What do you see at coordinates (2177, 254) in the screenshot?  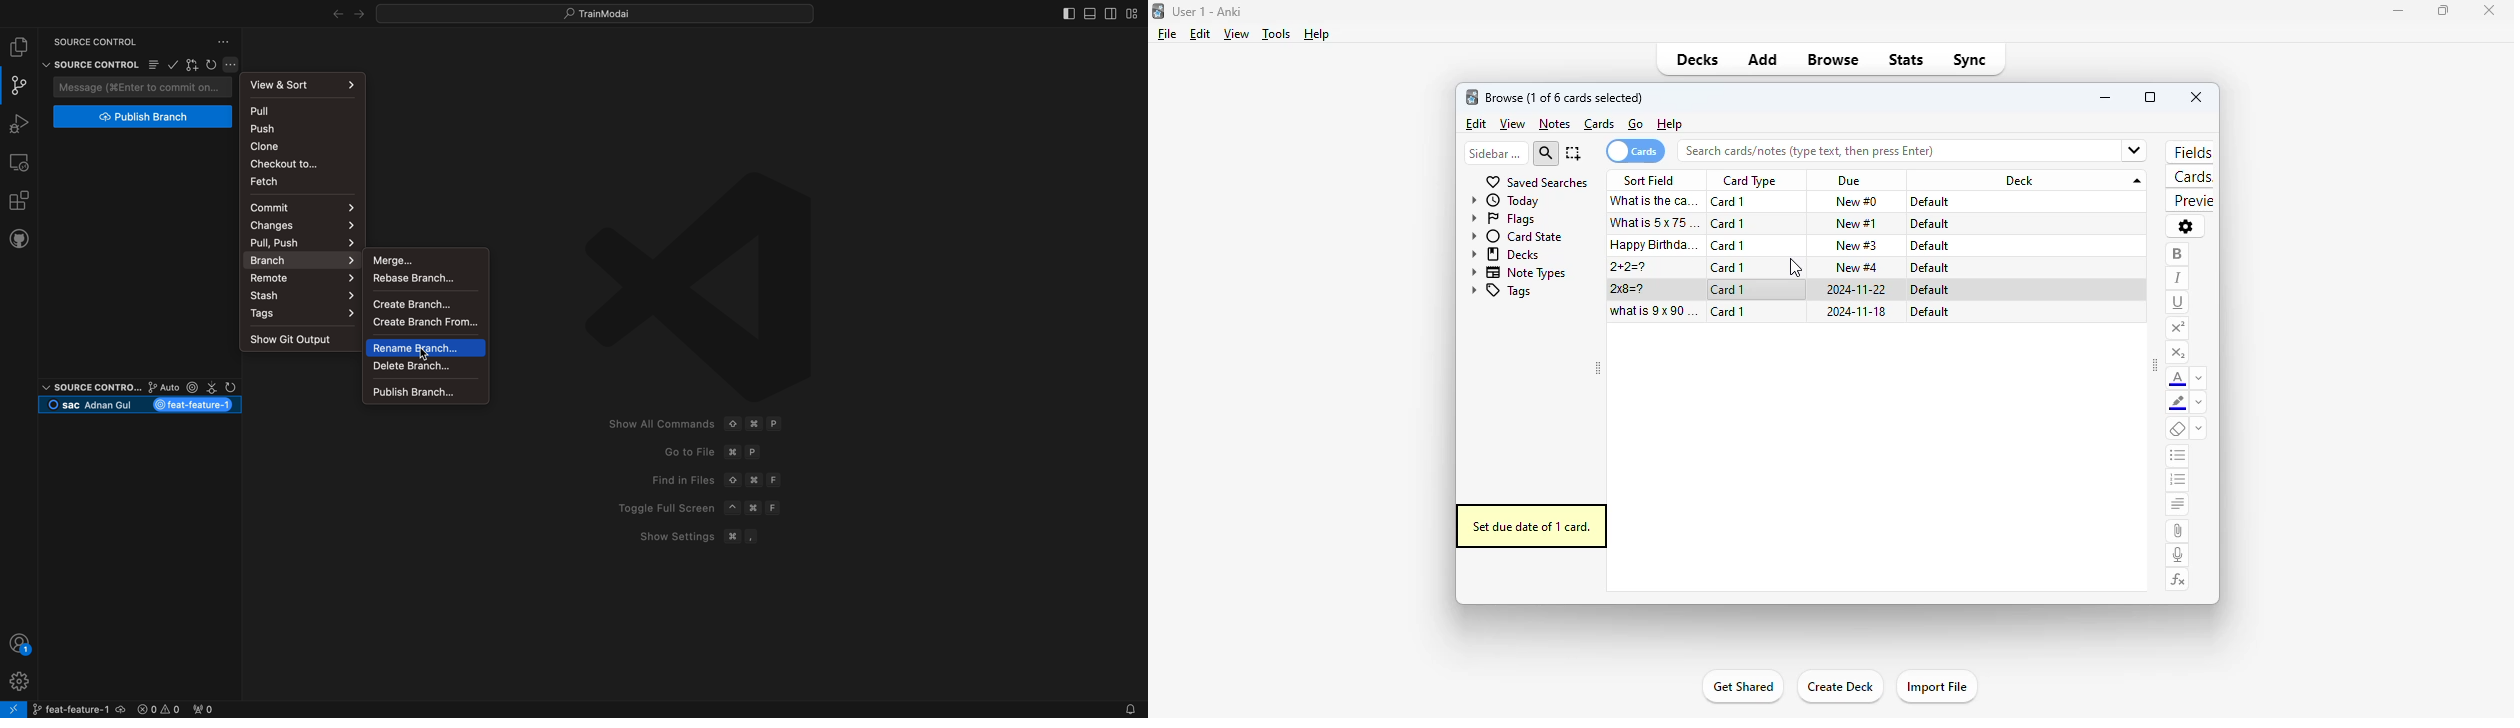 I see `bold` at bounding box center [2177, 254].